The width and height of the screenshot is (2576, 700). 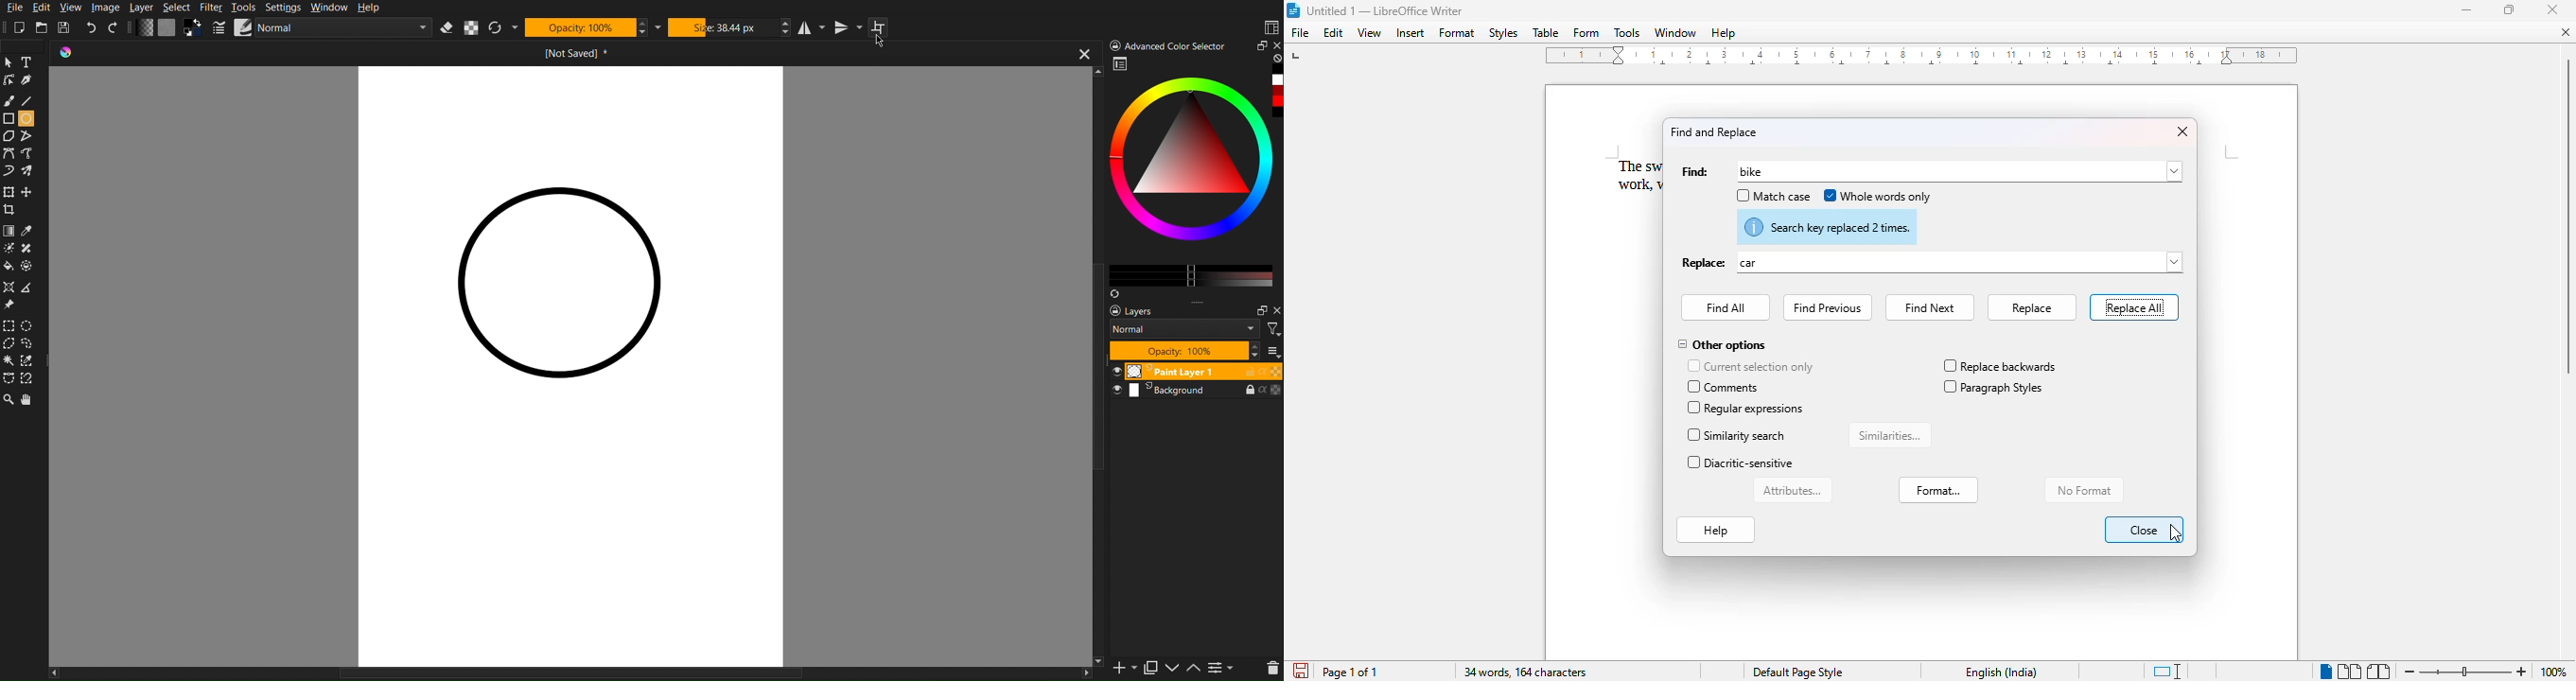 What do you see at coordinates (1271, 26) in the screenshot?
I see `Workspaces` at bounding box center [1271, 26].